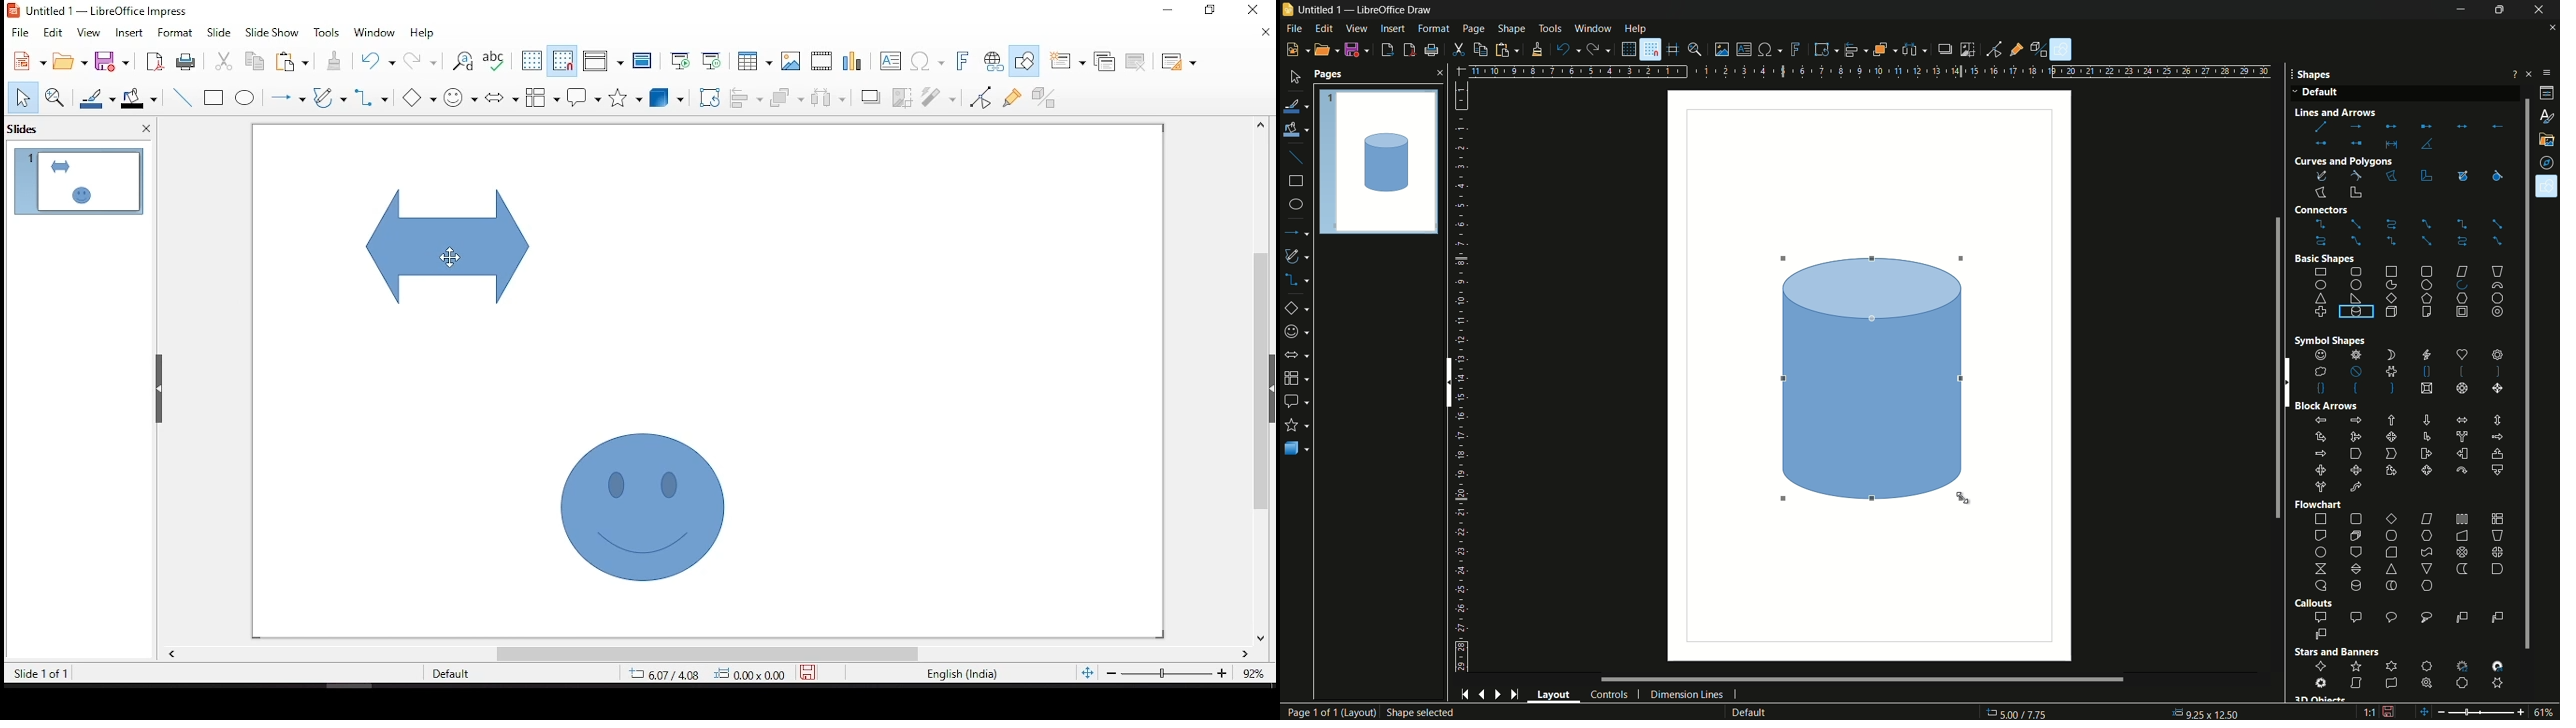 The height and width of the screenshot is (728, 2576). Describe the element at coordinates (1995, 49) in the screenshot. I see `toggle point edit mode` at that location.